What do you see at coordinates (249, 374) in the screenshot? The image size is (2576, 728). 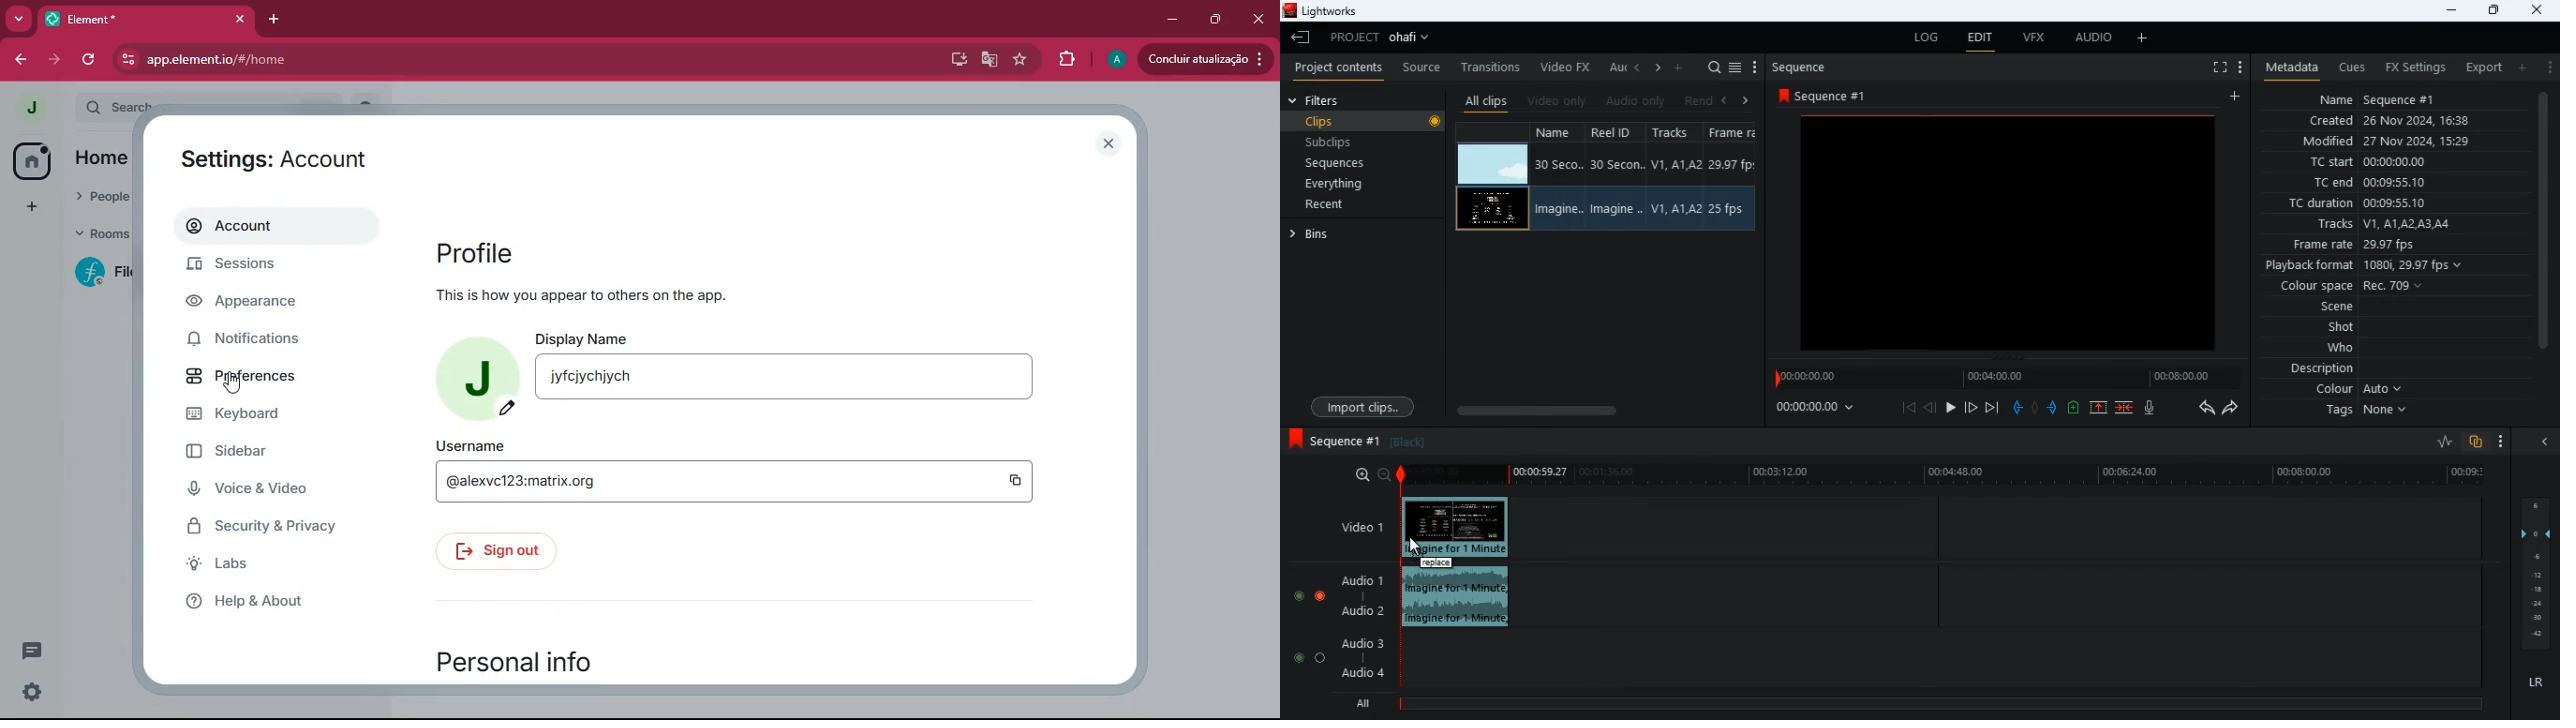 I see `preferences` at bounding box center [249, 374].